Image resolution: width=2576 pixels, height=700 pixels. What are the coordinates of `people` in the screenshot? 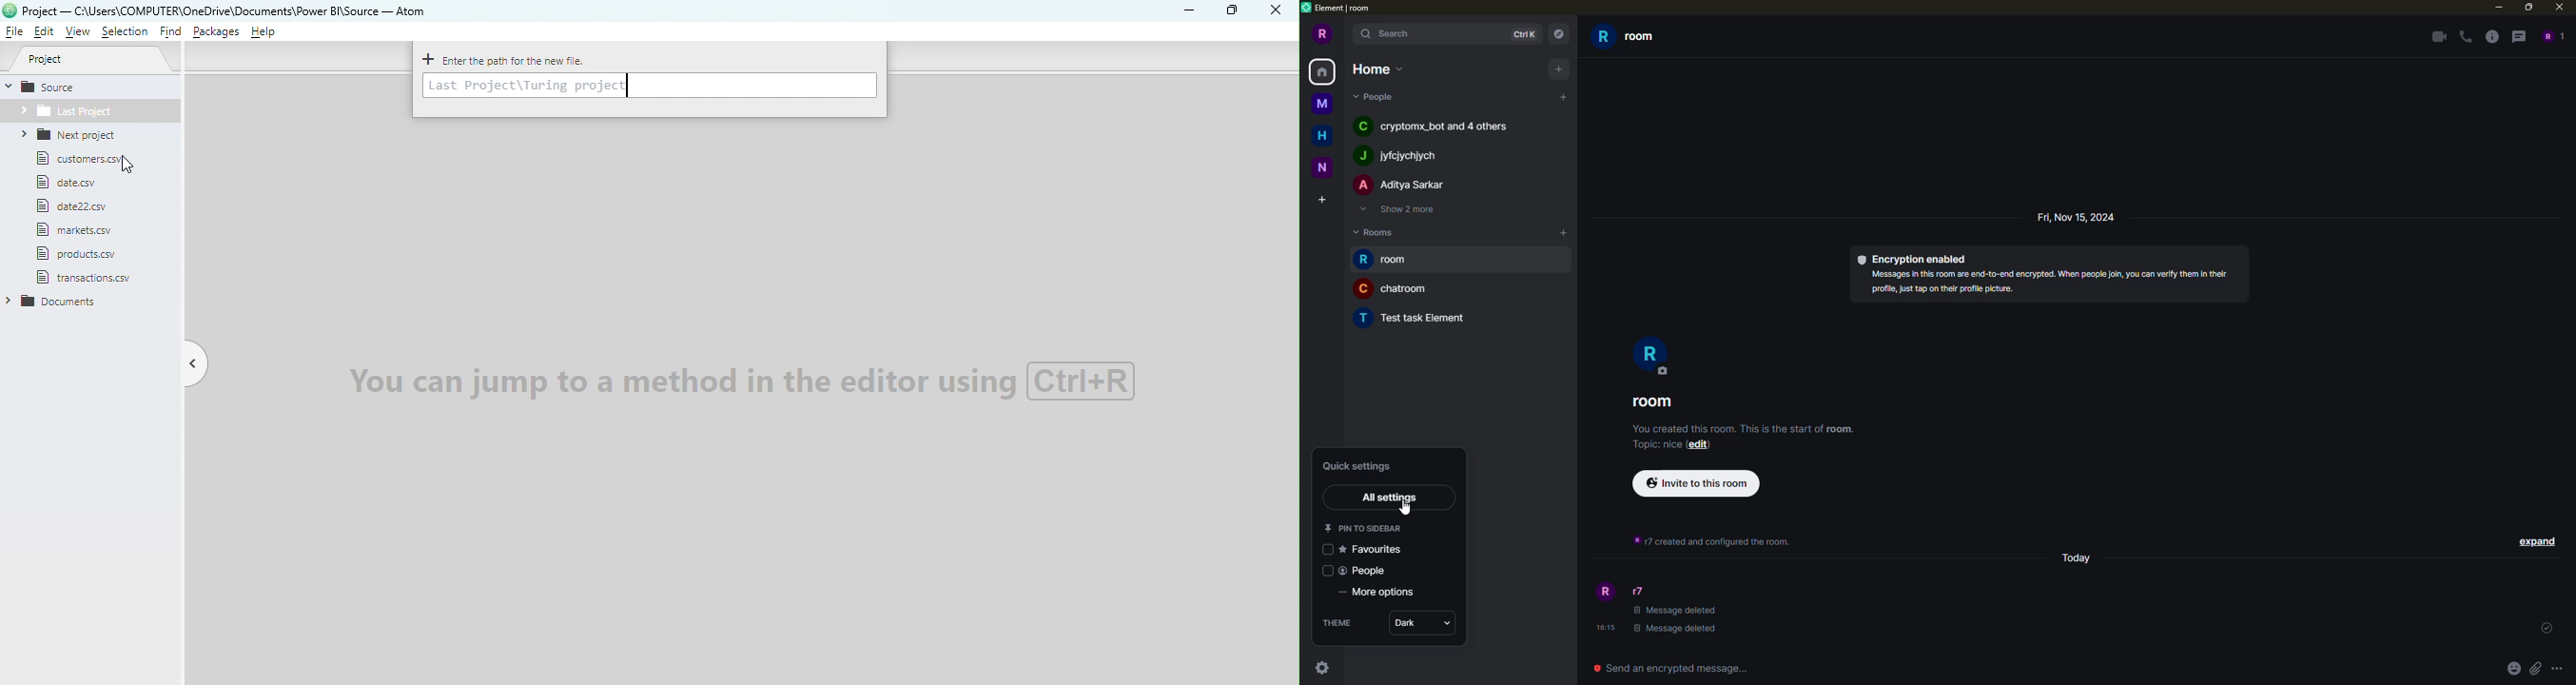 It's located at (2551, 36).